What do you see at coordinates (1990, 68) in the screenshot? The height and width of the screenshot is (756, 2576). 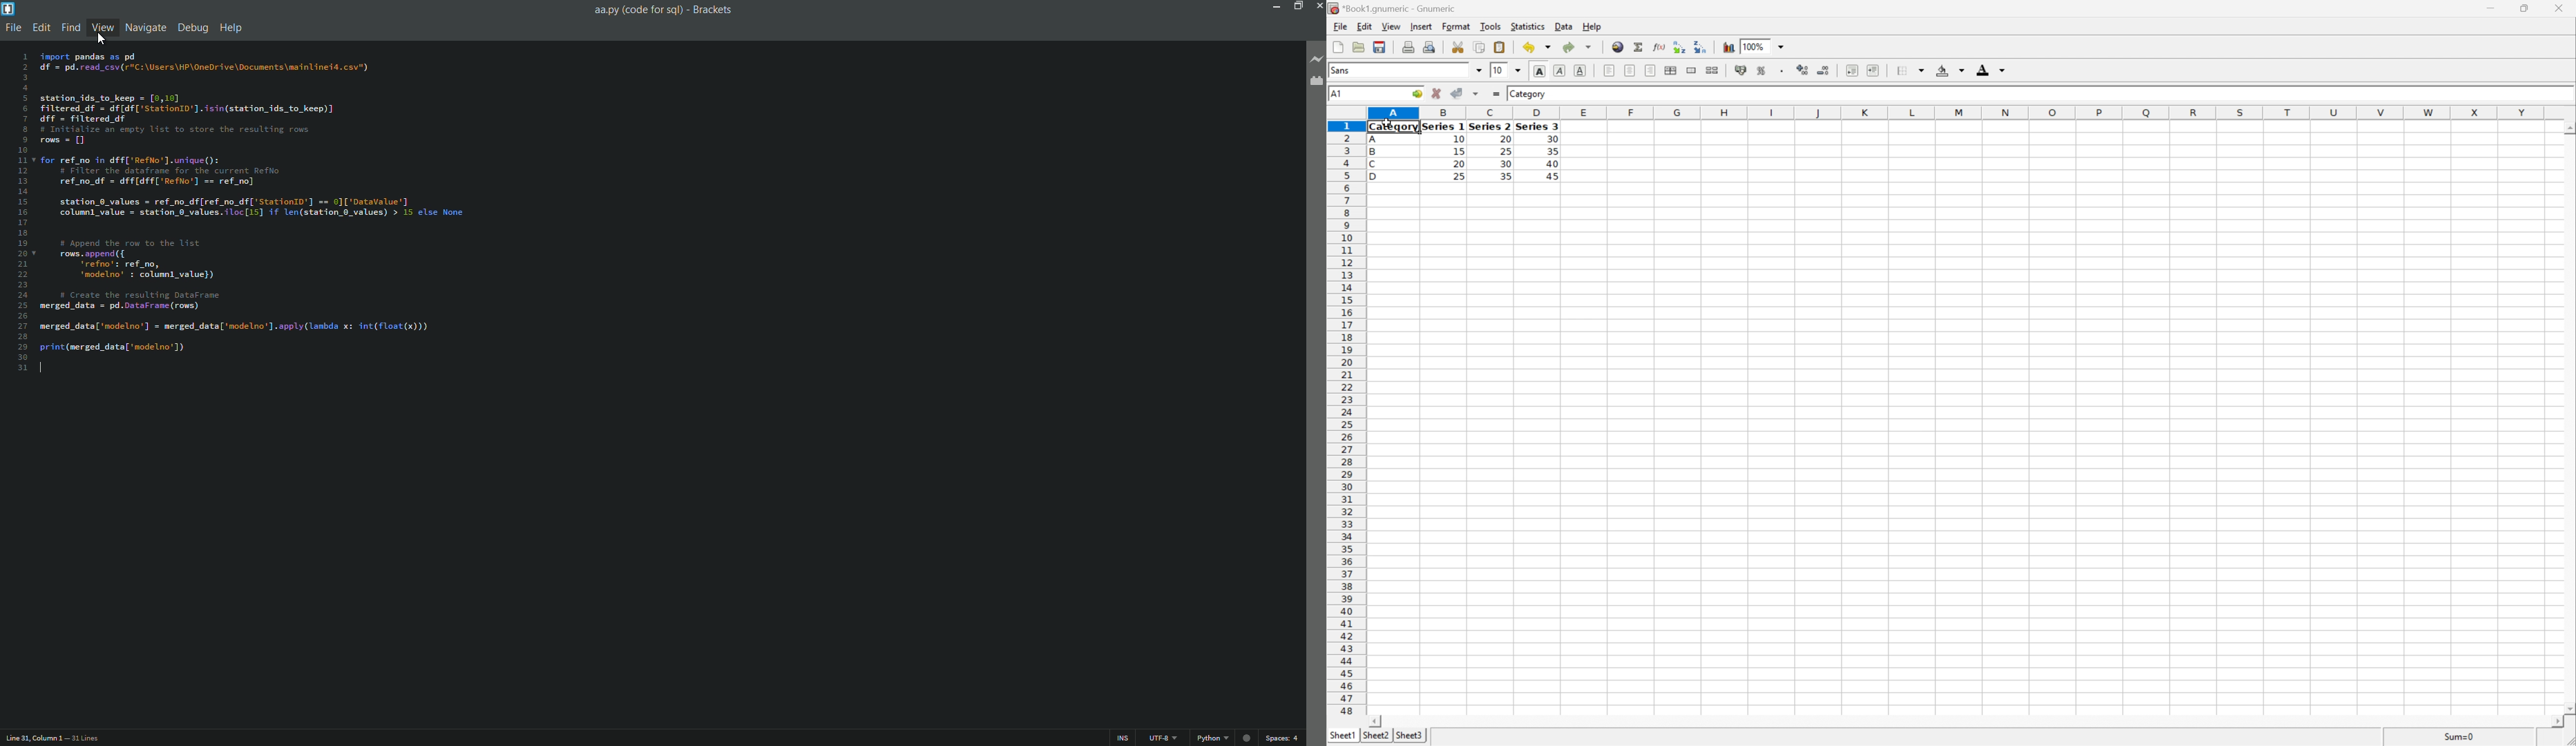 I see `Foreground` at bounding box center [1990, 68].